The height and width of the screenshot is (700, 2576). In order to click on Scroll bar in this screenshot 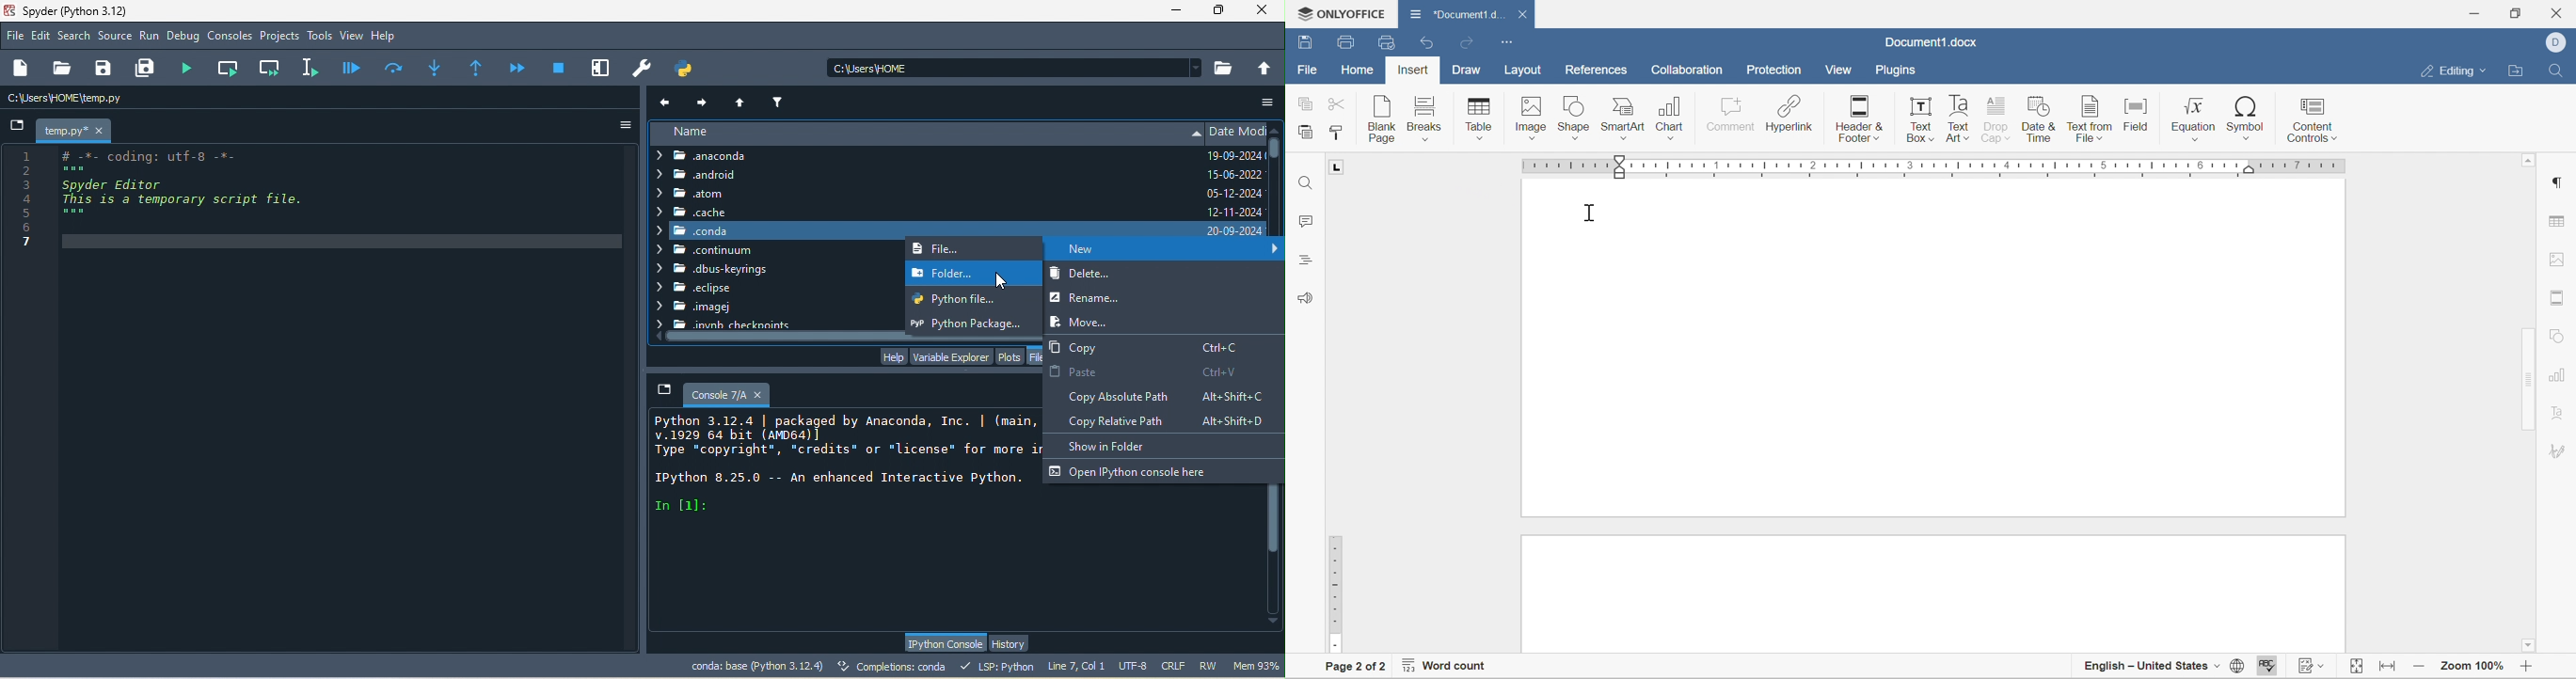, I will do `click(2530, 316)`.